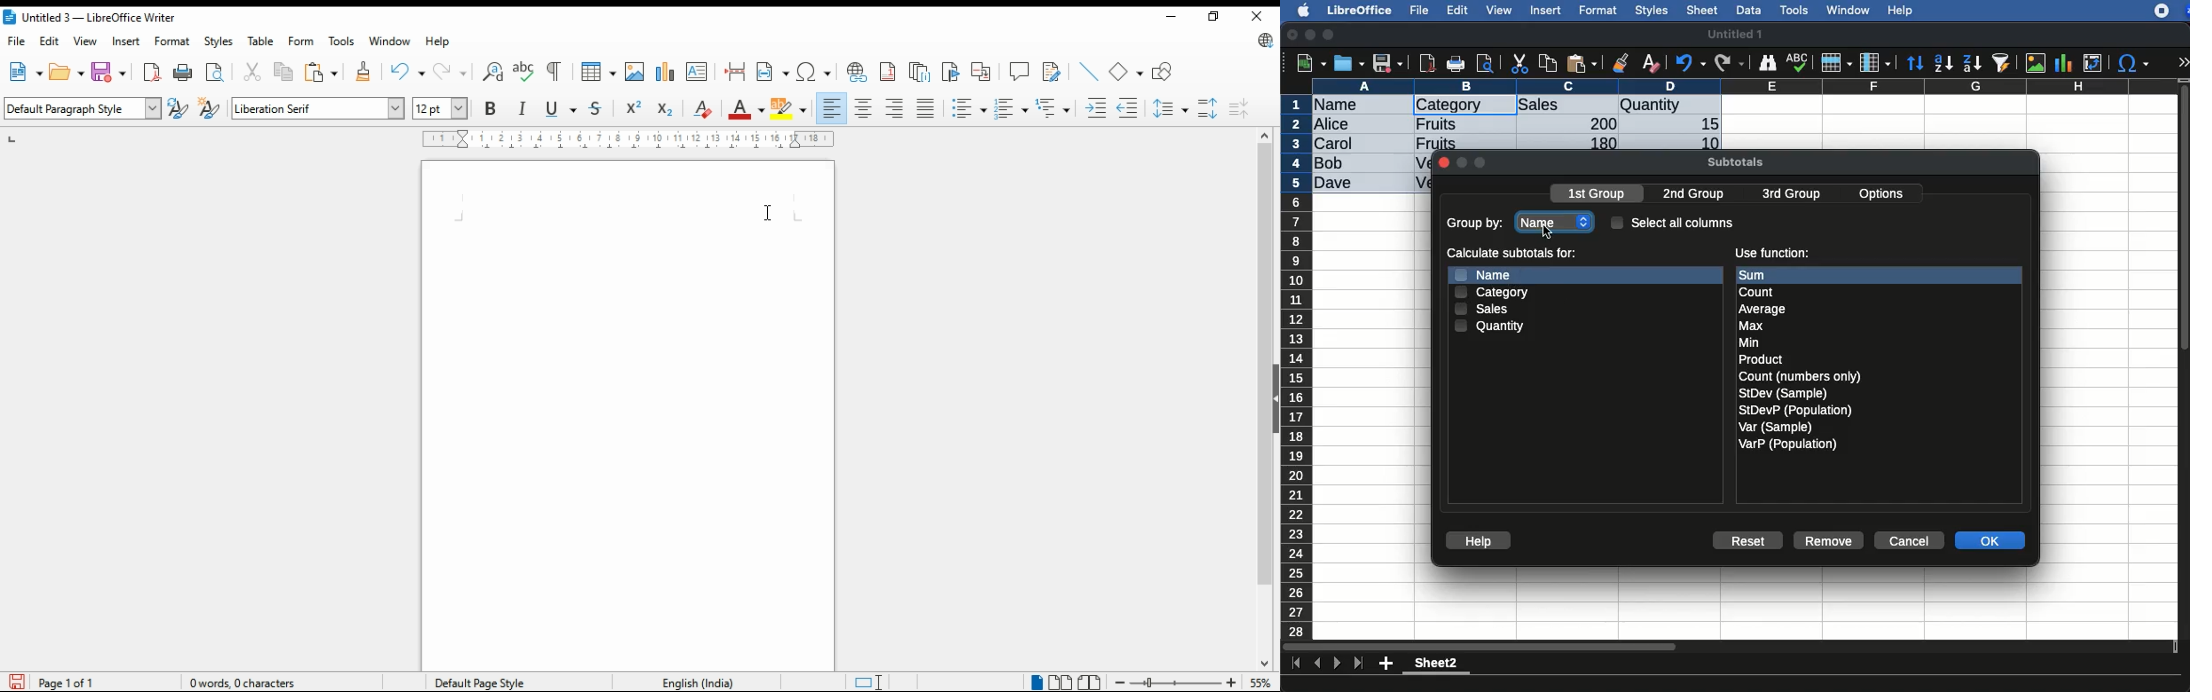 This screenshot has height=700, width=2212. What do you see at coordinates (1335, 664) in the screenshot?
I see `next sheet` at bounding box center [1335, 664].